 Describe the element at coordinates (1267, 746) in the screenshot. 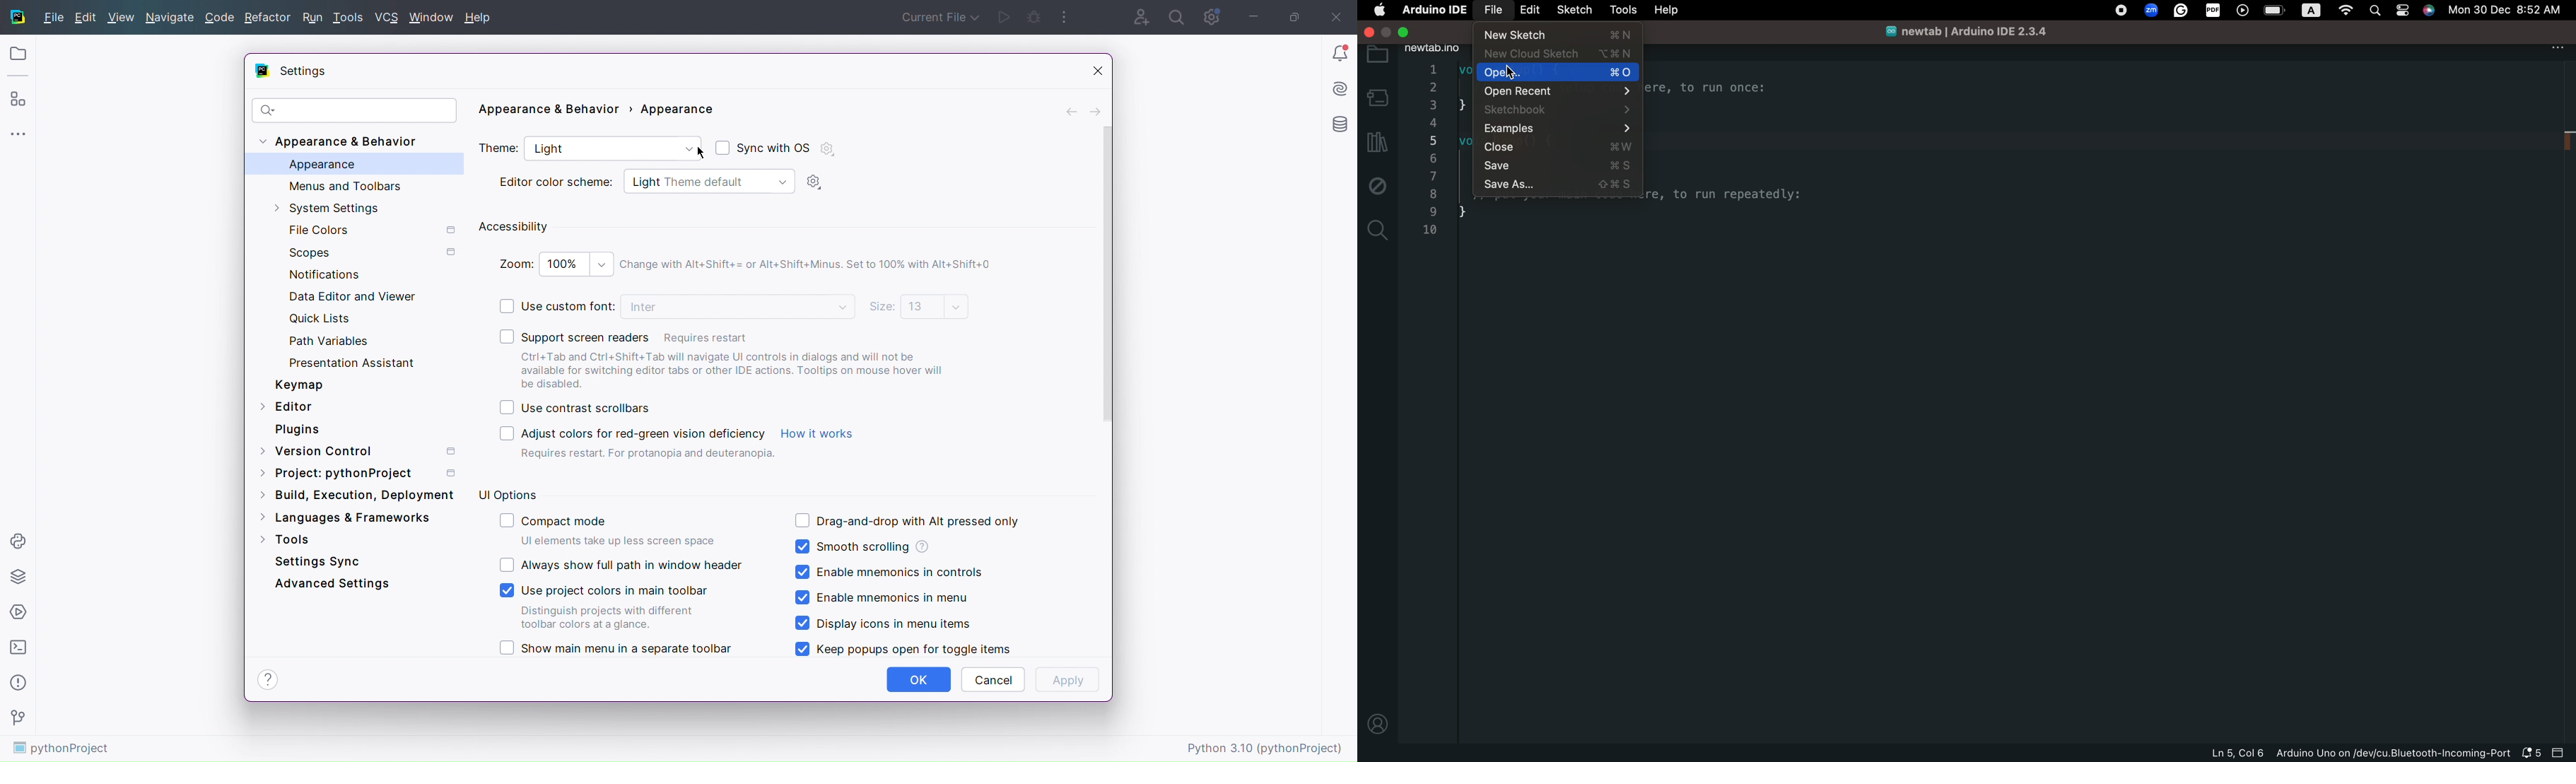

I see `Python 3.10 (pythonProject)` at that location.